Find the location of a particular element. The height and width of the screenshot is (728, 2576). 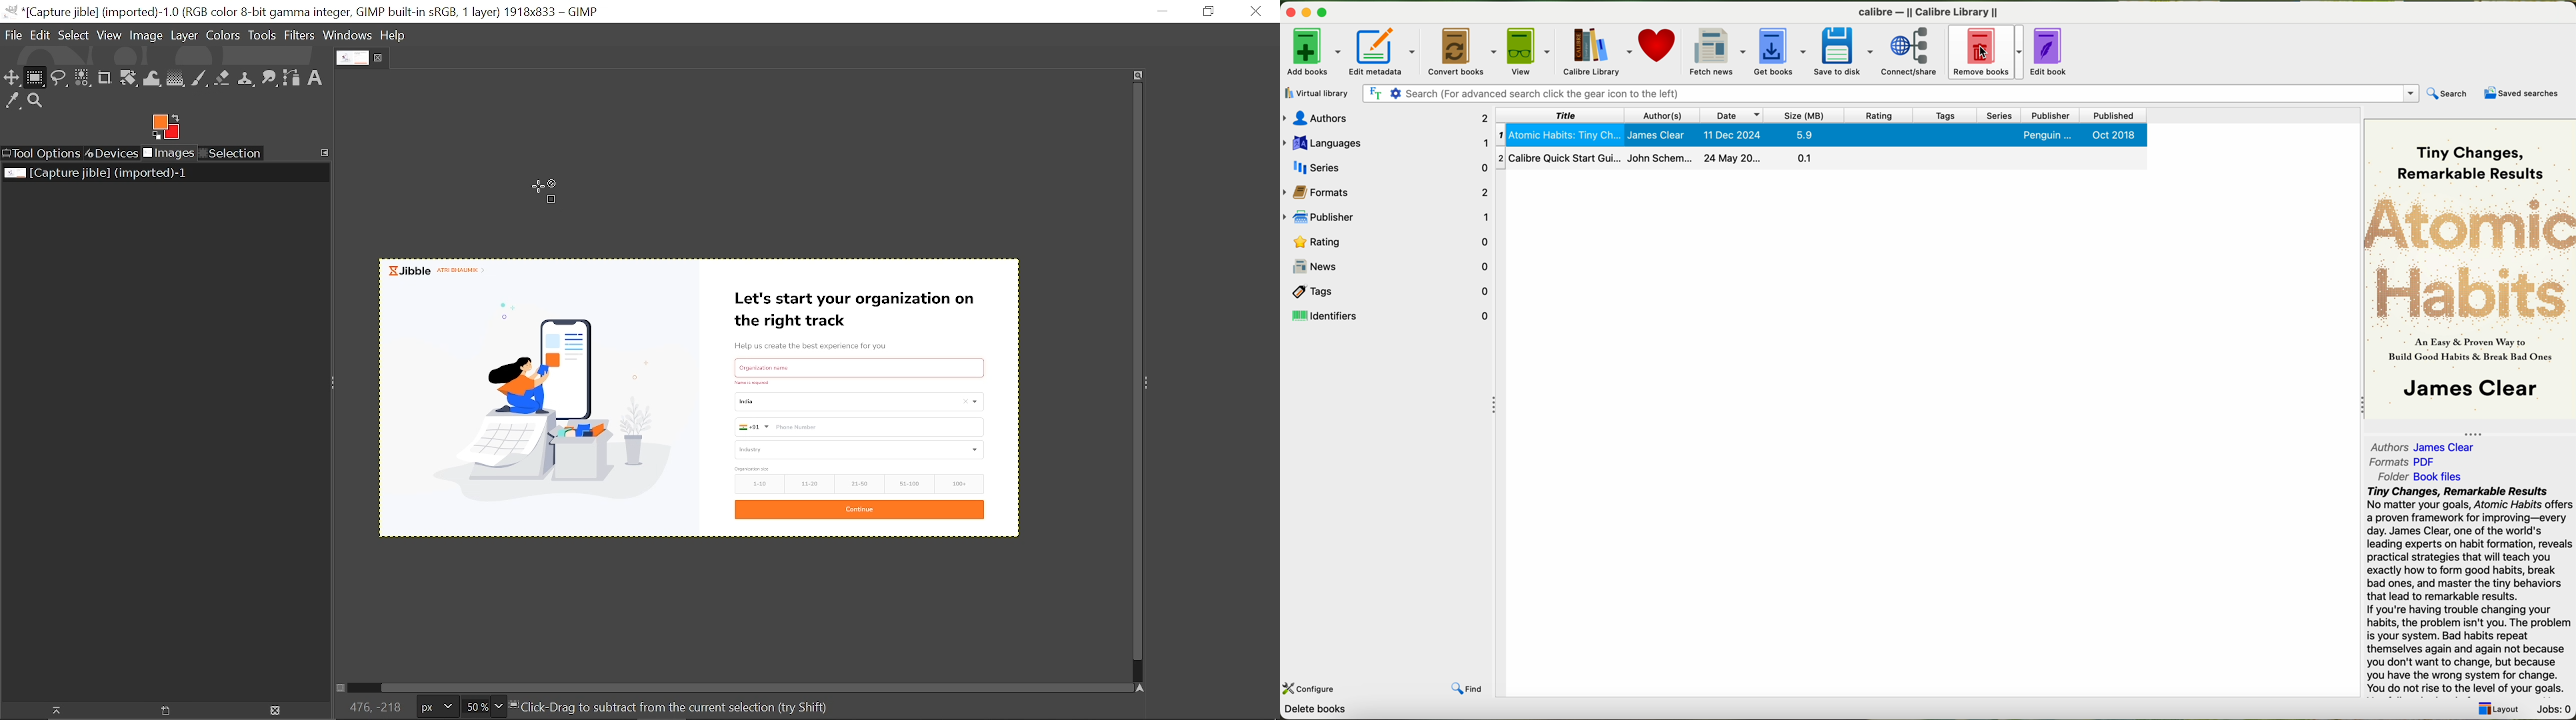

Restore down is located at coordinates (1202, 12).